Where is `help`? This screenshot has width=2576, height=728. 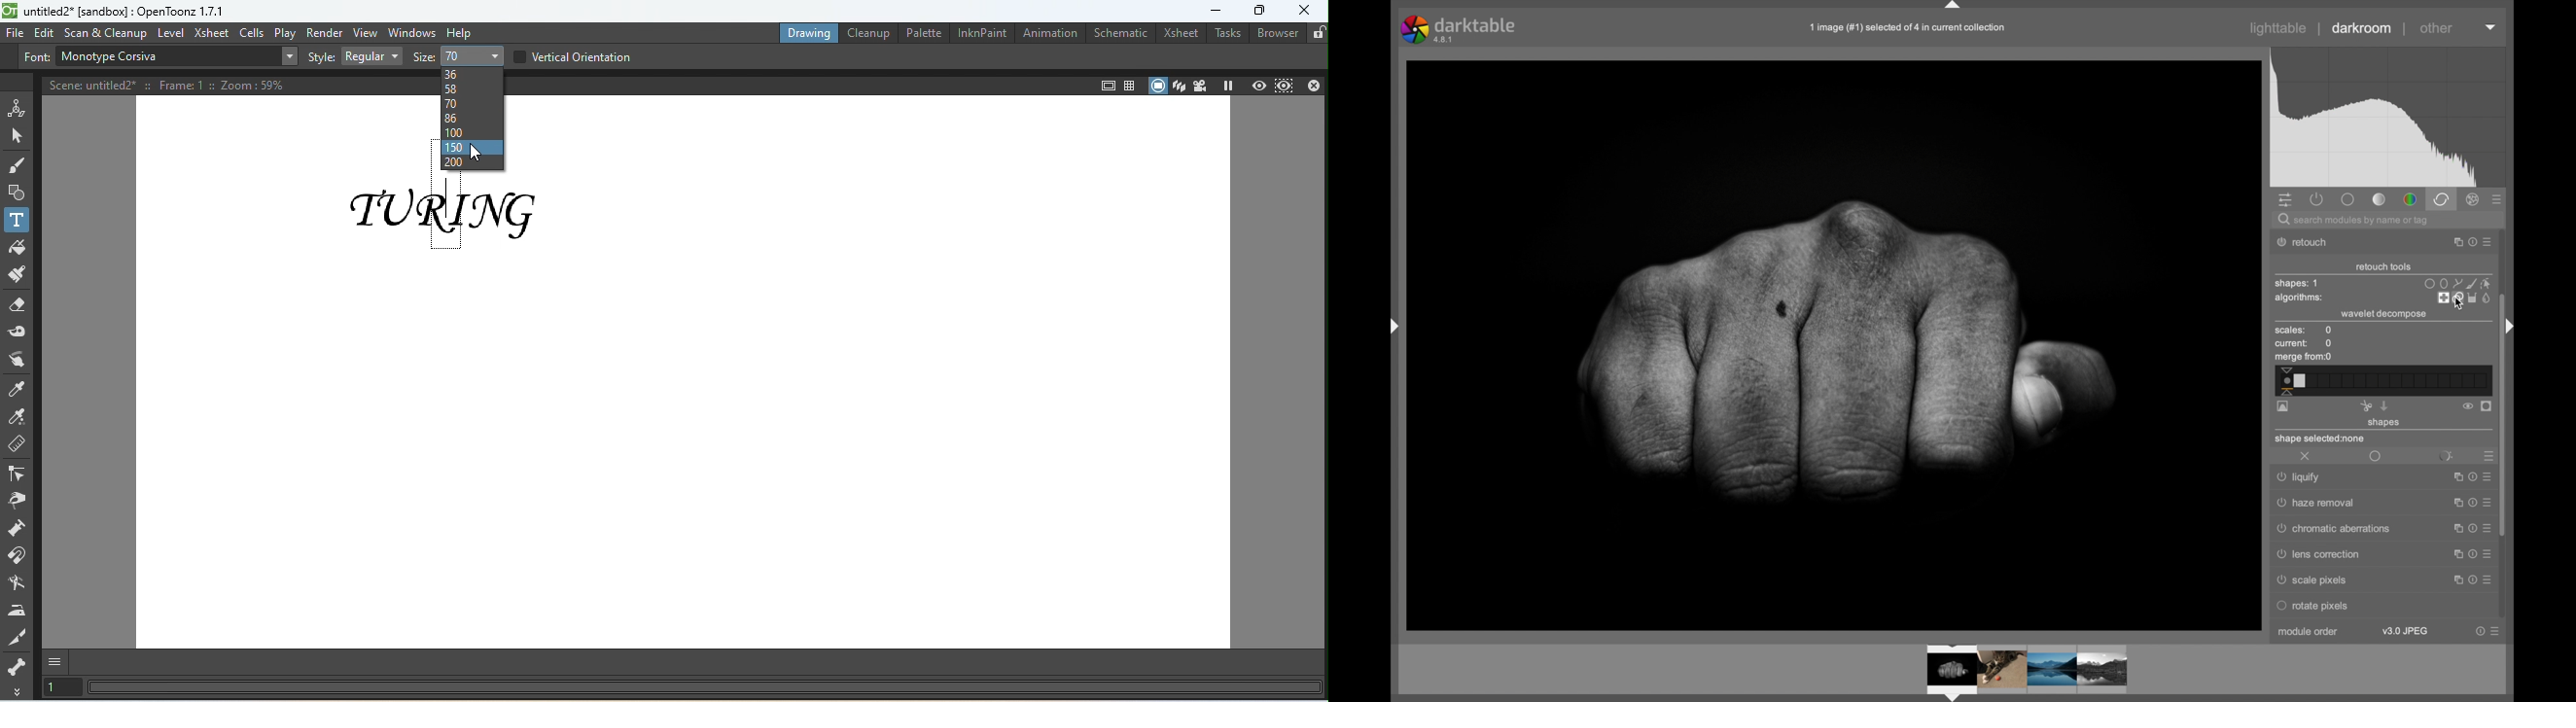 help is located at coordinates (2471, 529).